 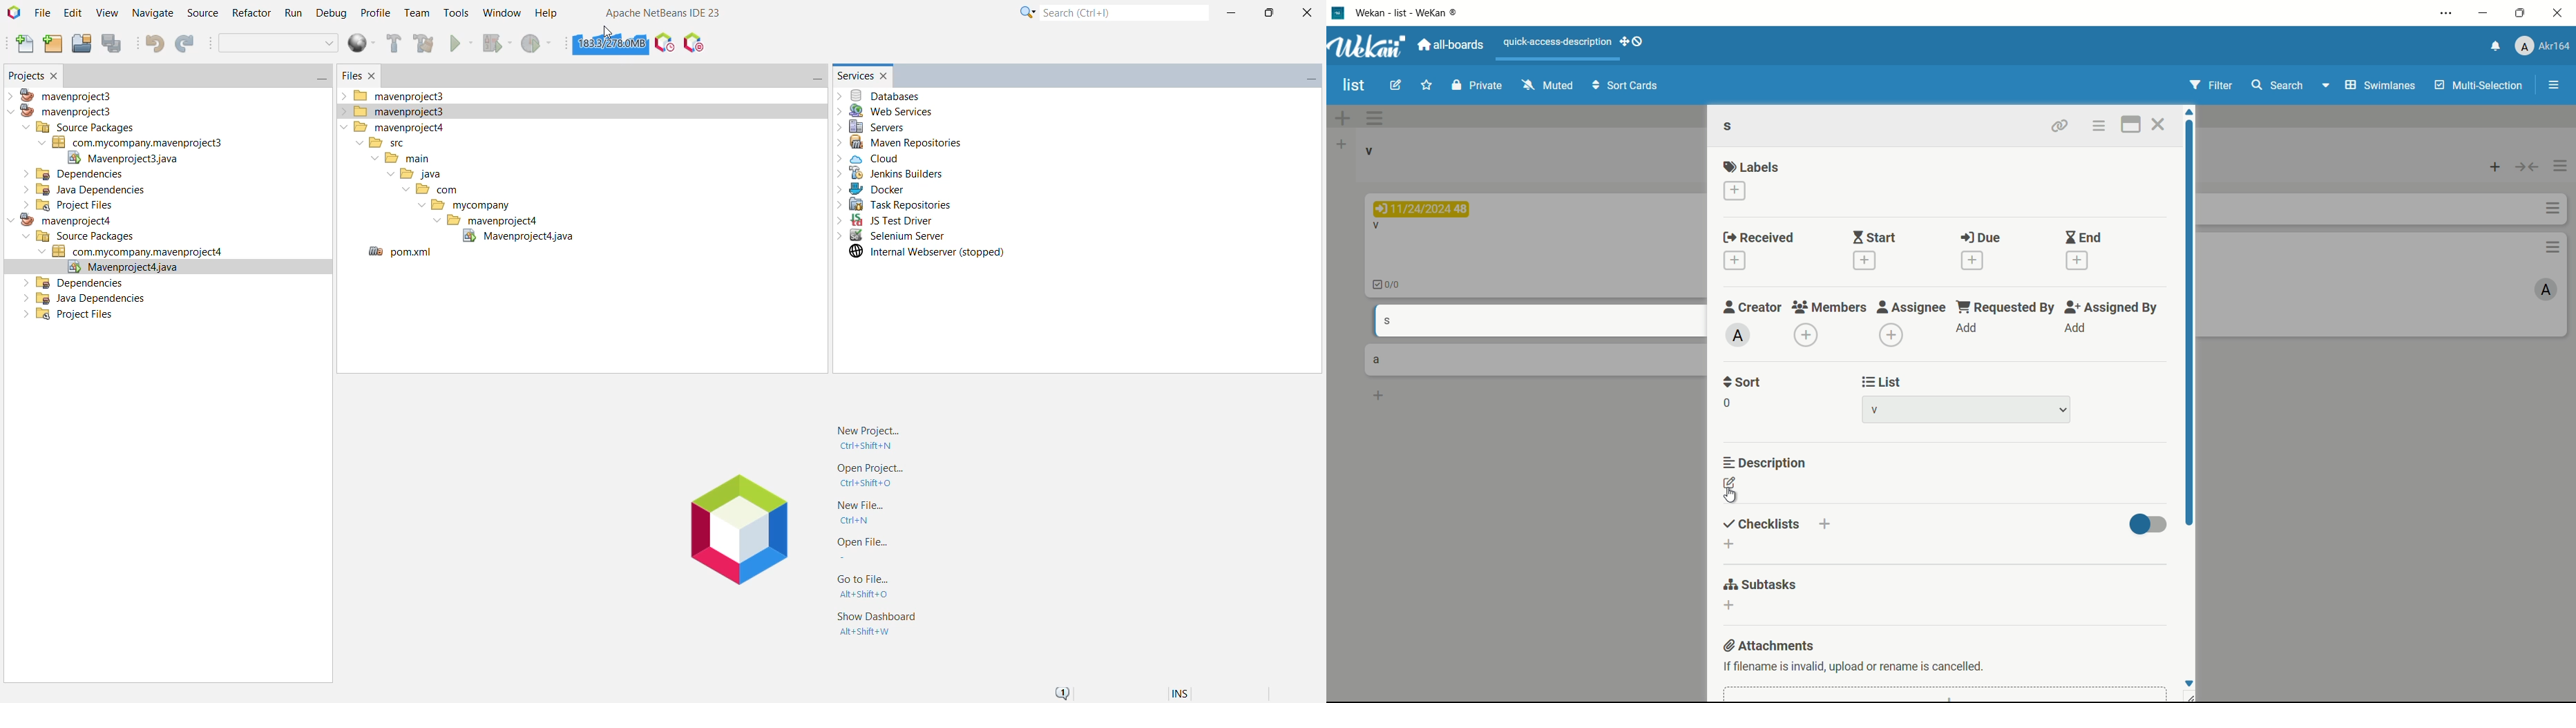 What do you see at coordinates (890, 175) in the screenshot?
I see `Jenkins Builders` at bounding box center [890, 175].